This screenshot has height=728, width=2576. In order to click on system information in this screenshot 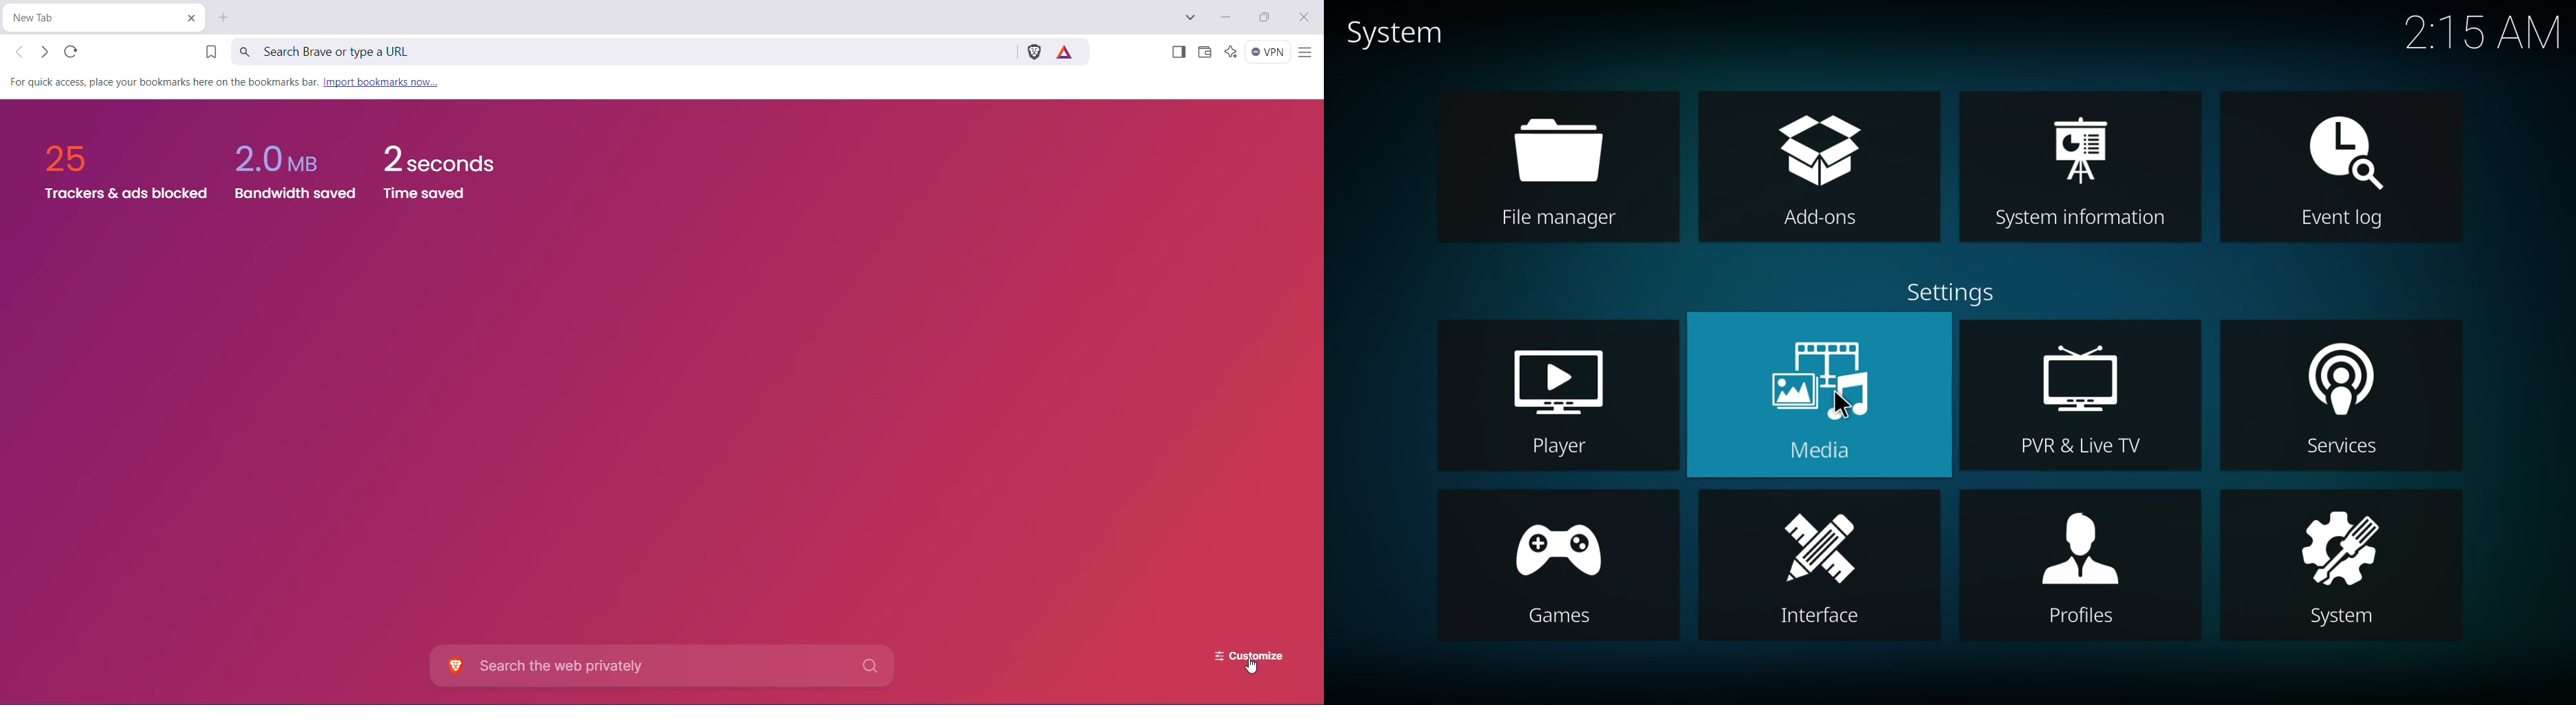, I will do `click(2085, 167)`.